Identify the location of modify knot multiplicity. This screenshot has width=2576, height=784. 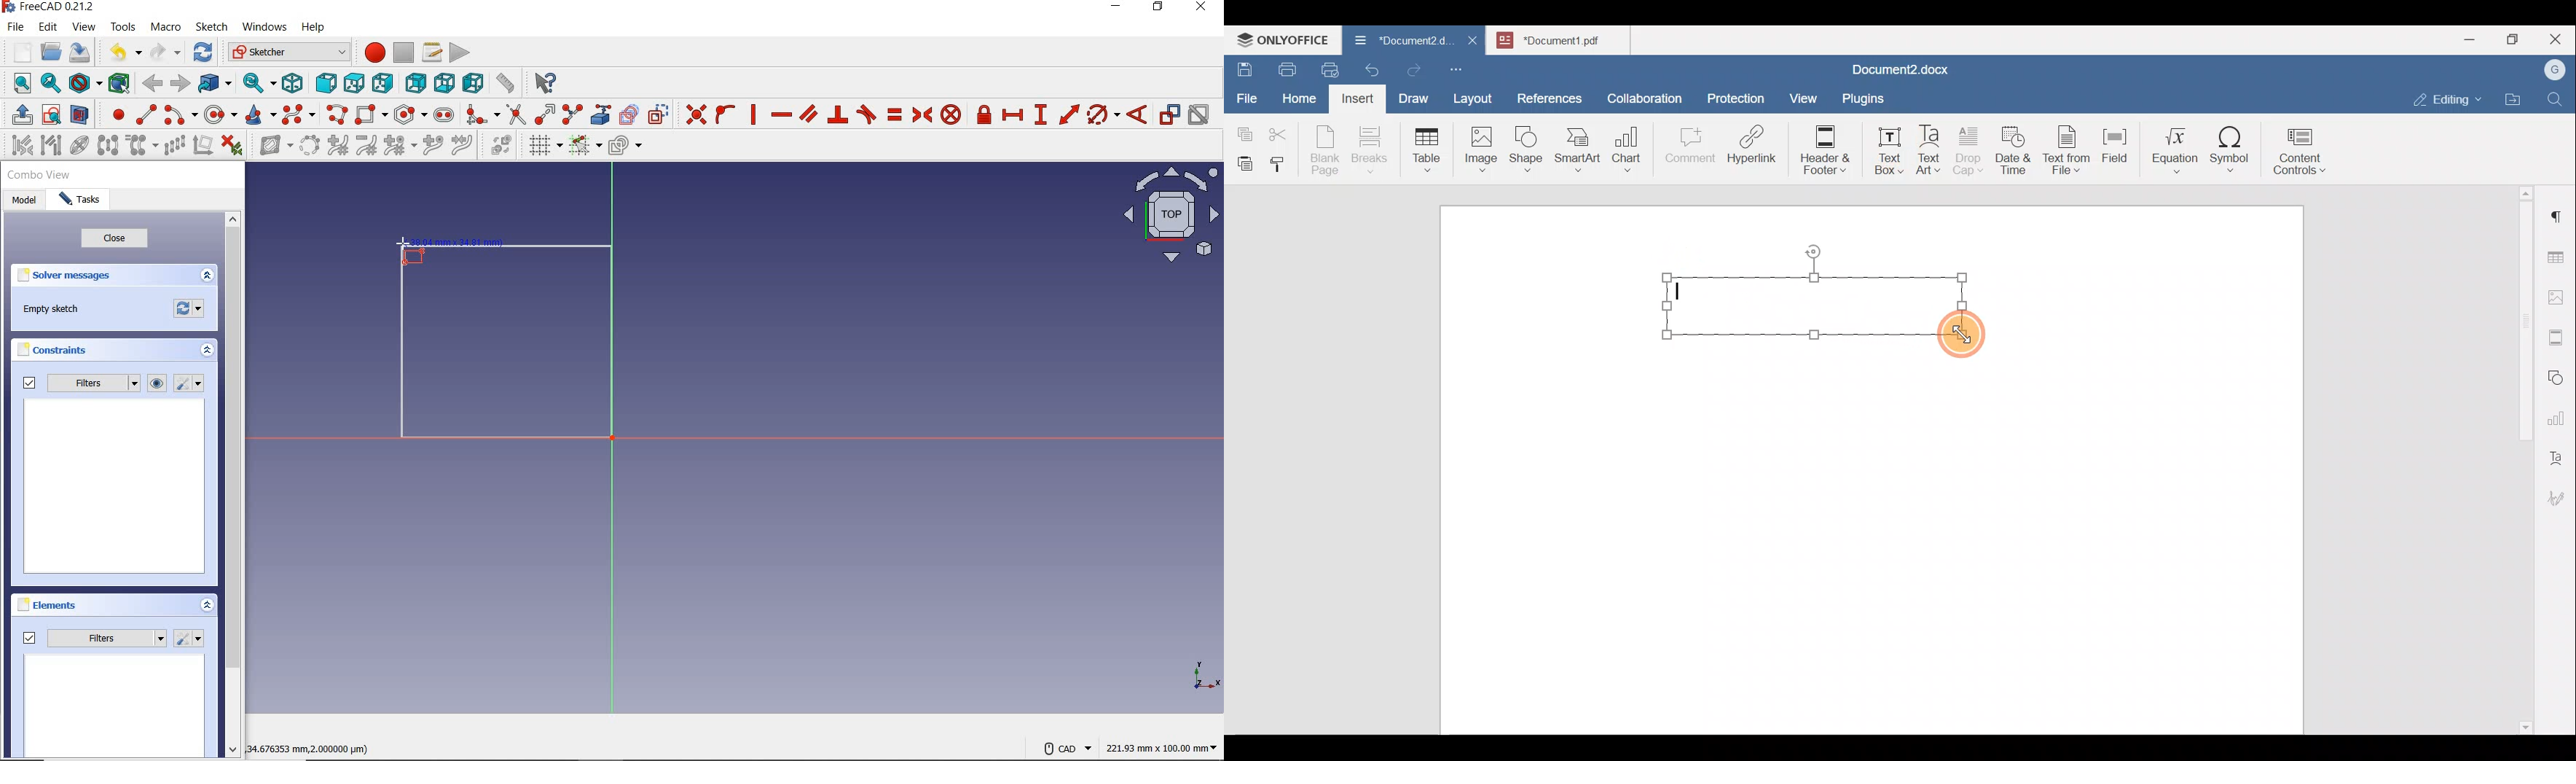
(398, 147).